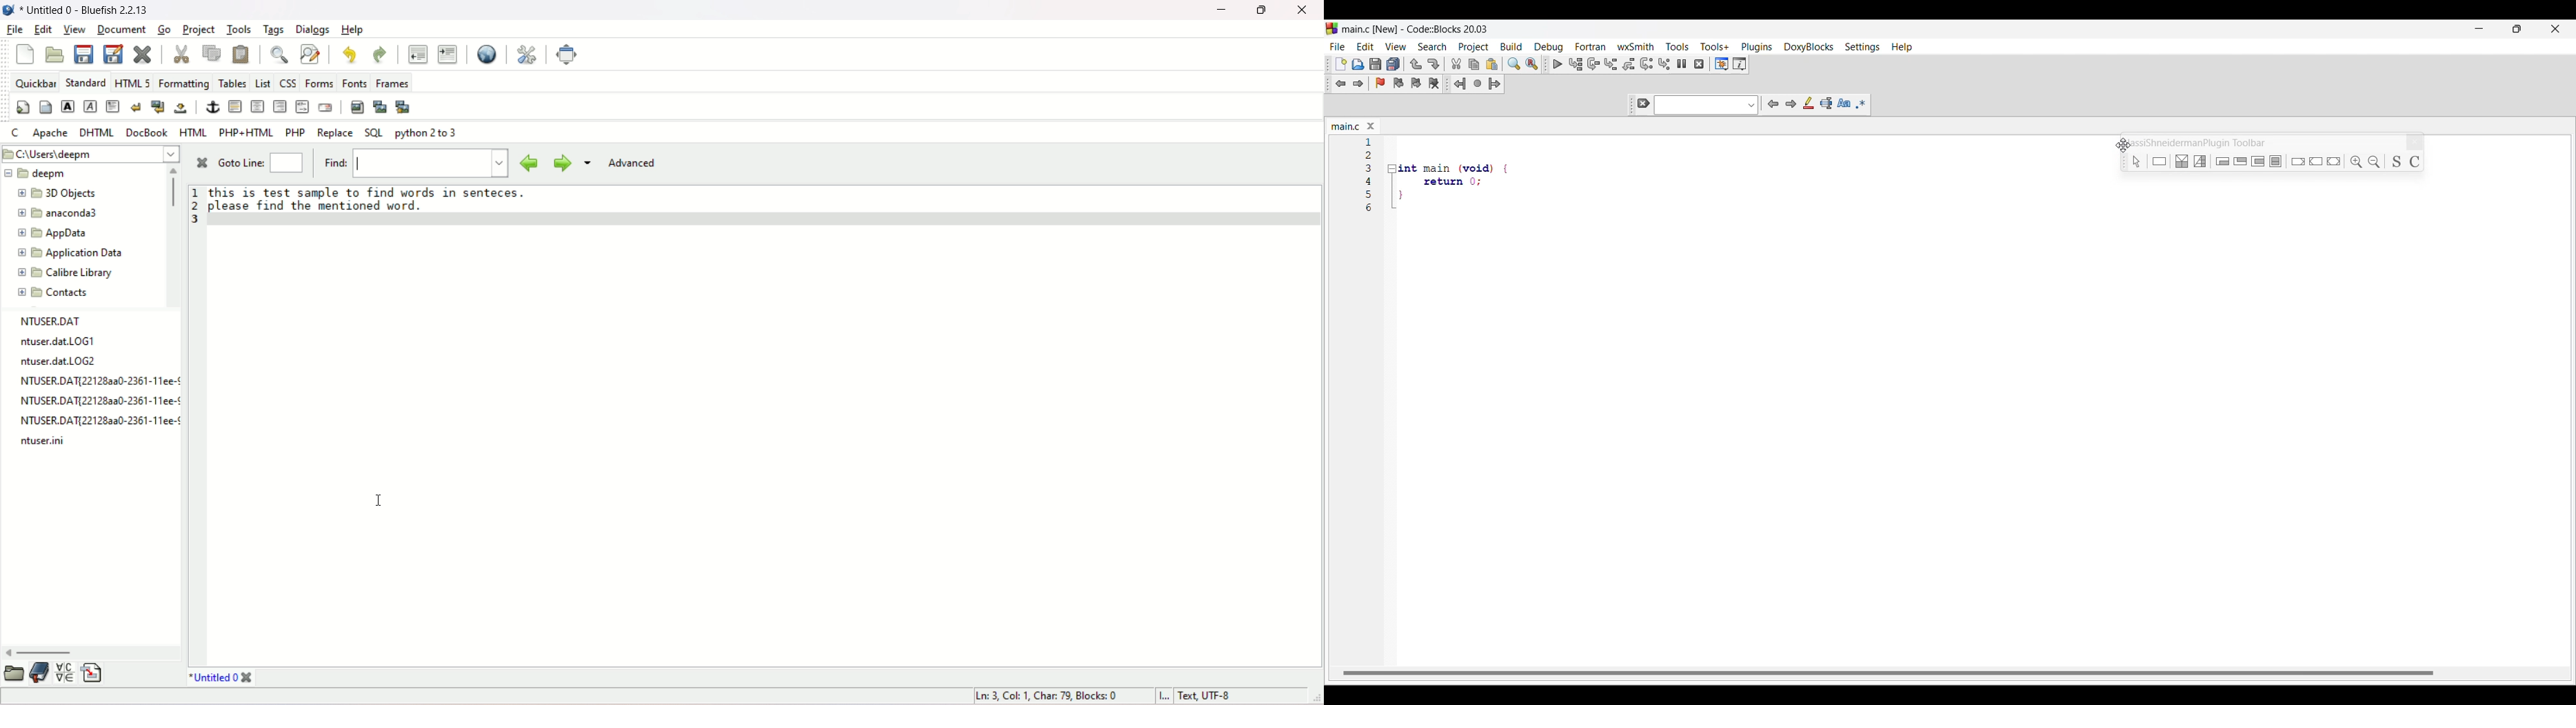  Describe the element at coordinates (279, 52) in the screenshot. I see `show find bar` at that location.